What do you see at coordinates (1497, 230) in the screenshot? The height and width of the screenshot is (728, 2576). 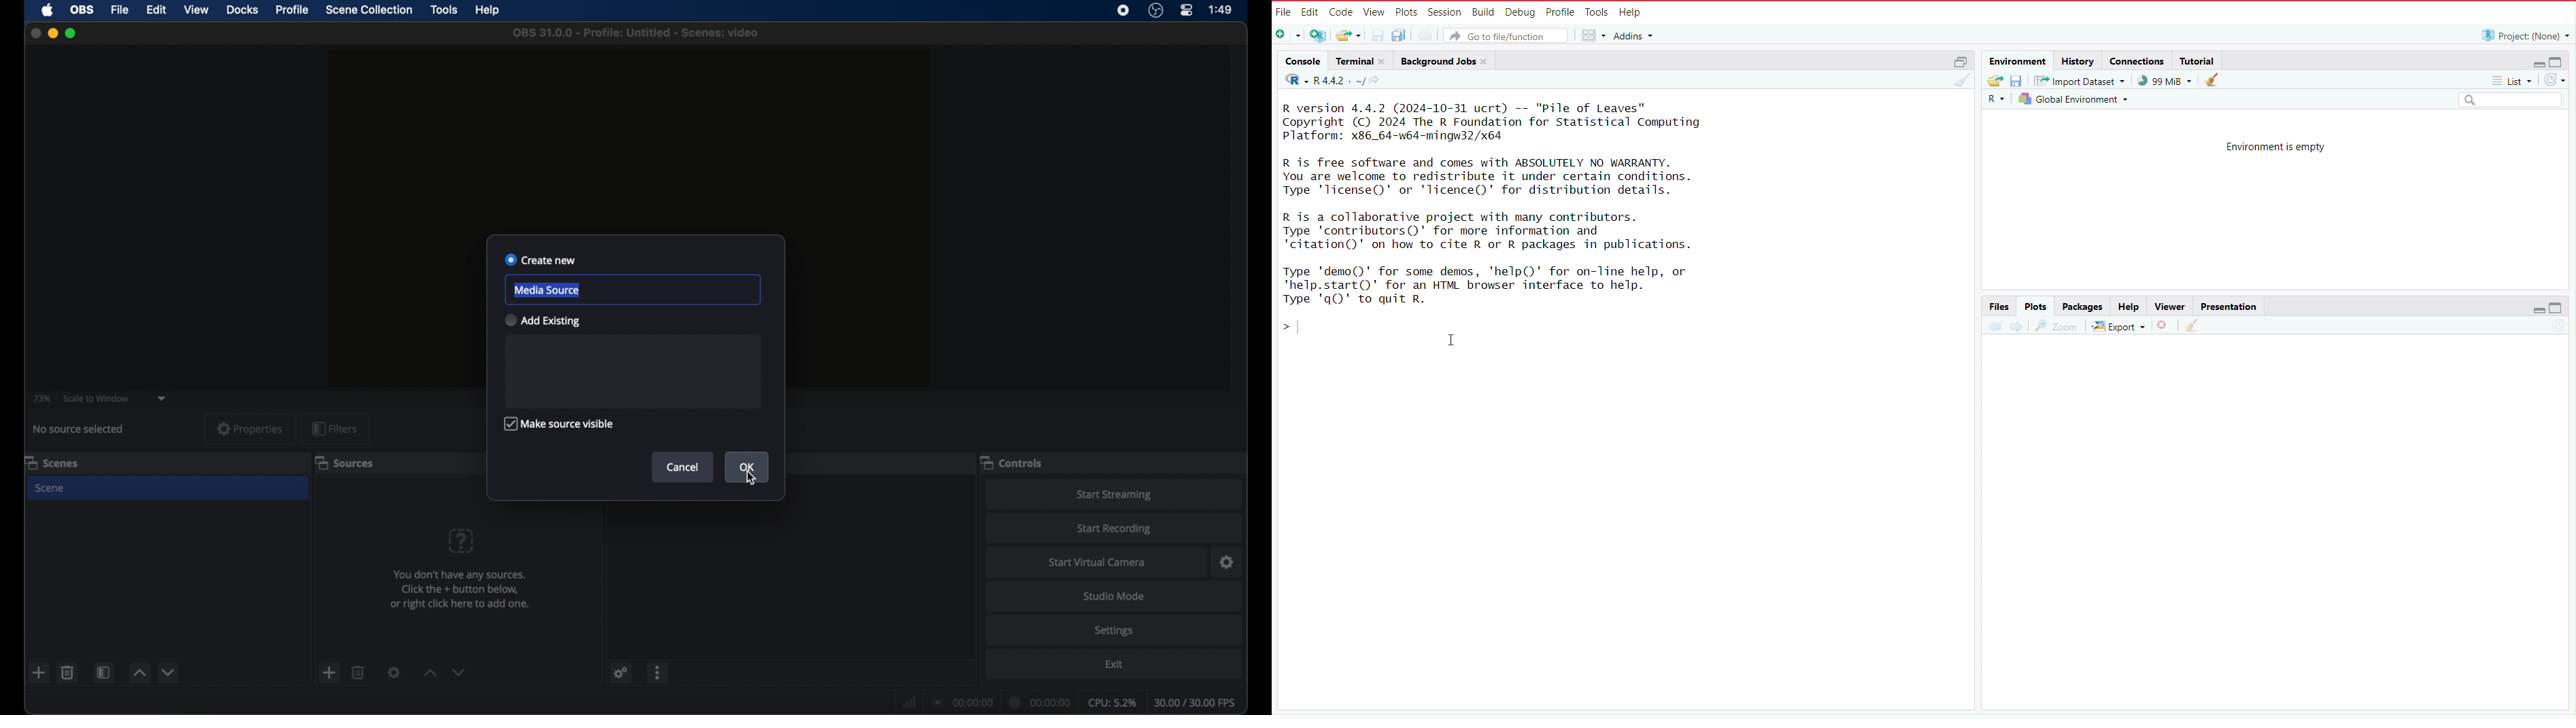 I see `R is a collaborative project with many contributors.
Type 'contributors()' for more information and
'citation()' on how to cite R or R packages in publications.` at bounding box center [1497, 230].